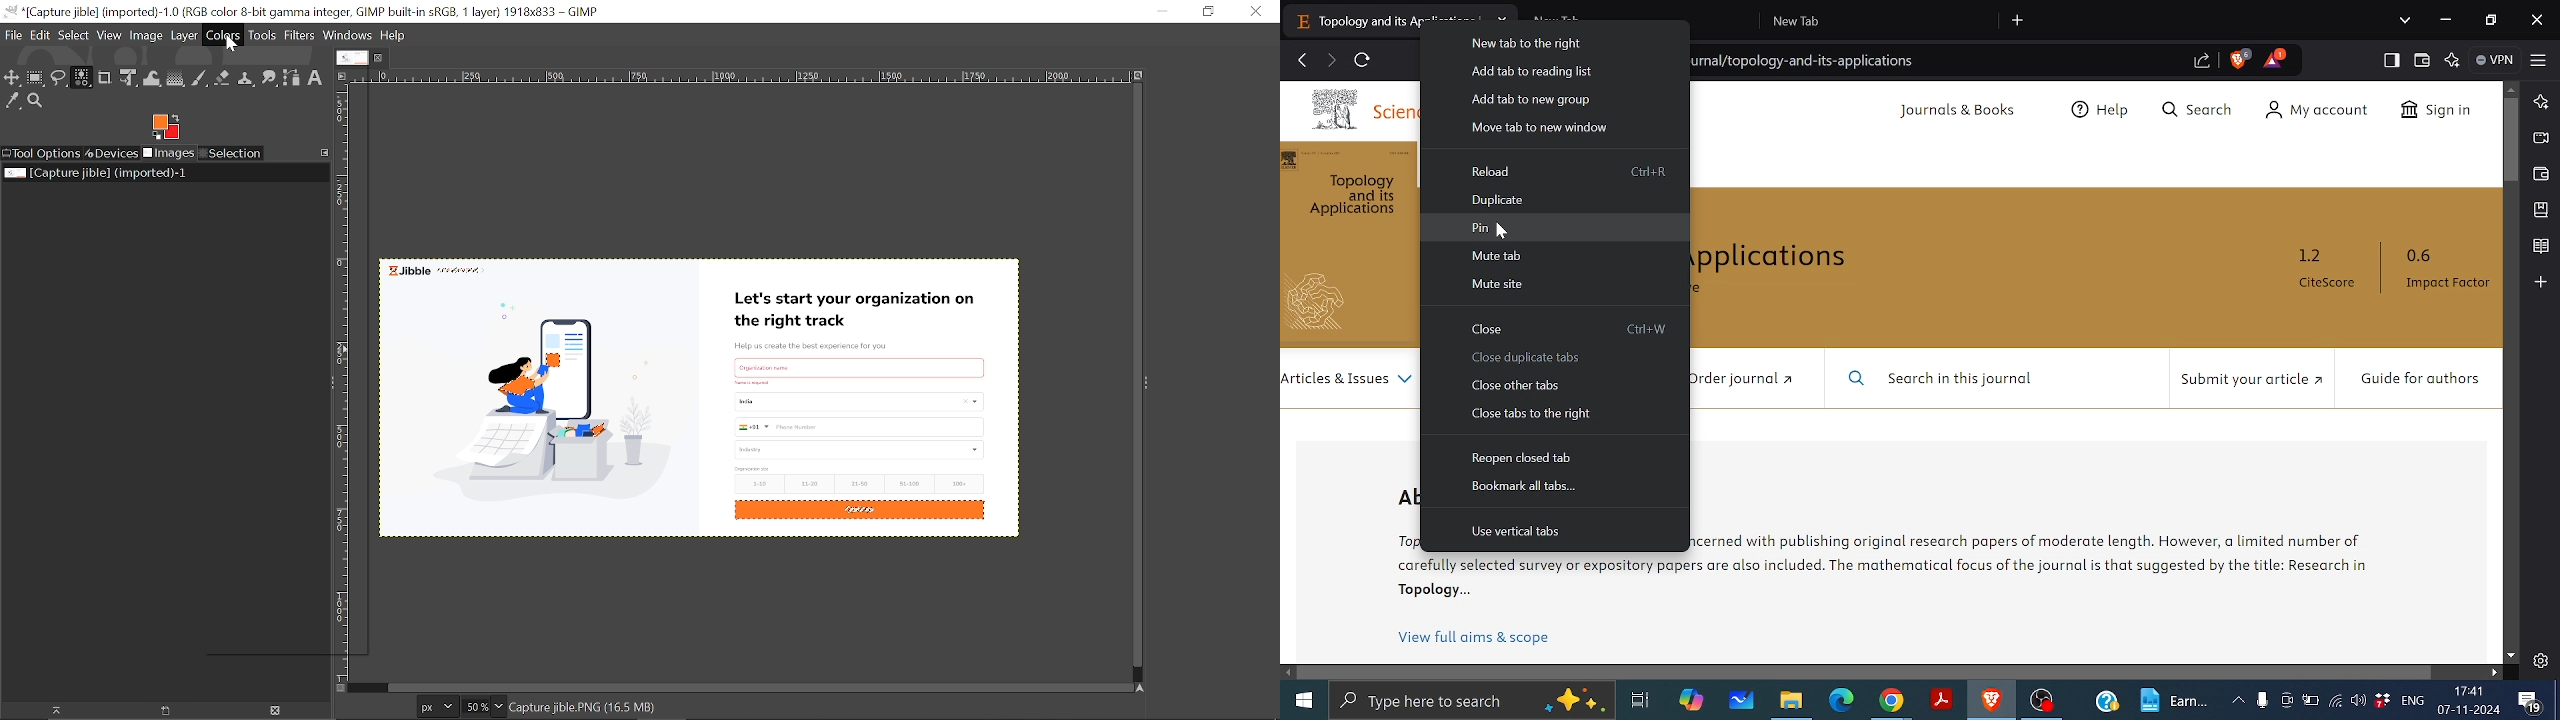 This screenshot has width=2576, height=728. What do you see at coordinates (1502, 227) in the screenshot?
I see `cursor` at bounding box center [1502, 227].